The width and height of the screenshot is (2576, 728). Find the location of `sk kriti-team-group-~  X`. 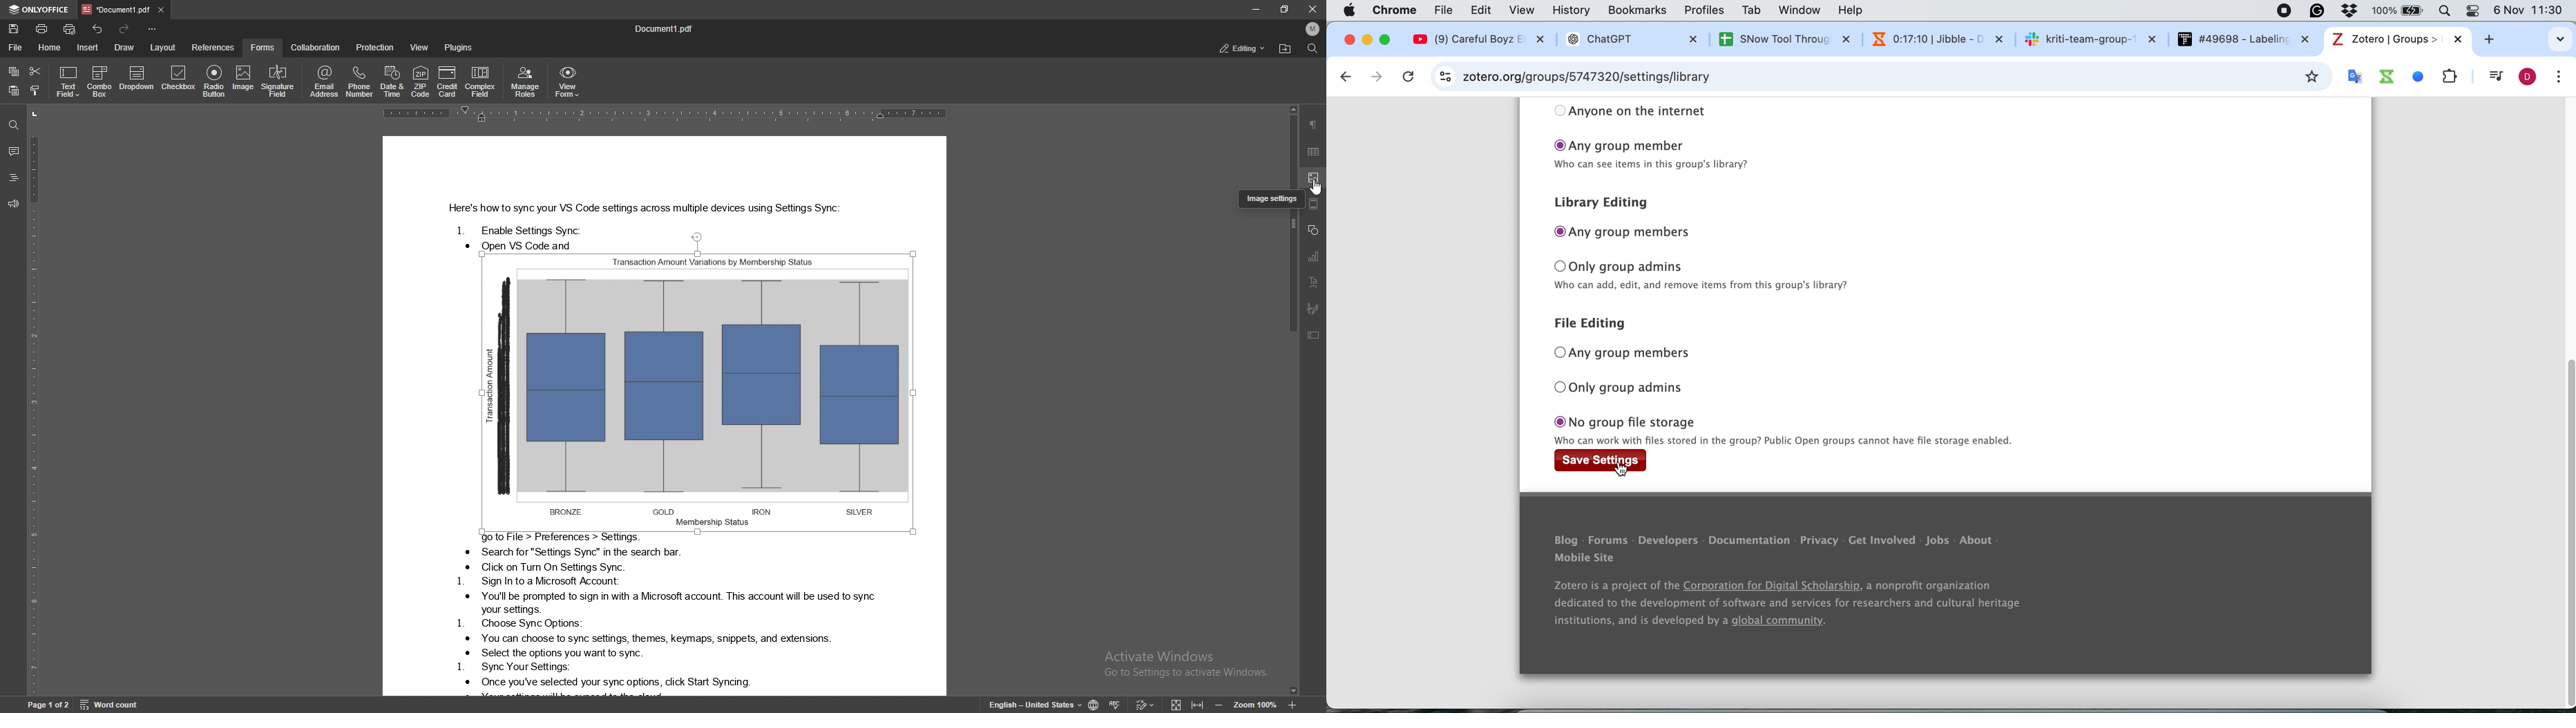

sk kriti-team-group-~  X is located at coordinates (2090, 38).